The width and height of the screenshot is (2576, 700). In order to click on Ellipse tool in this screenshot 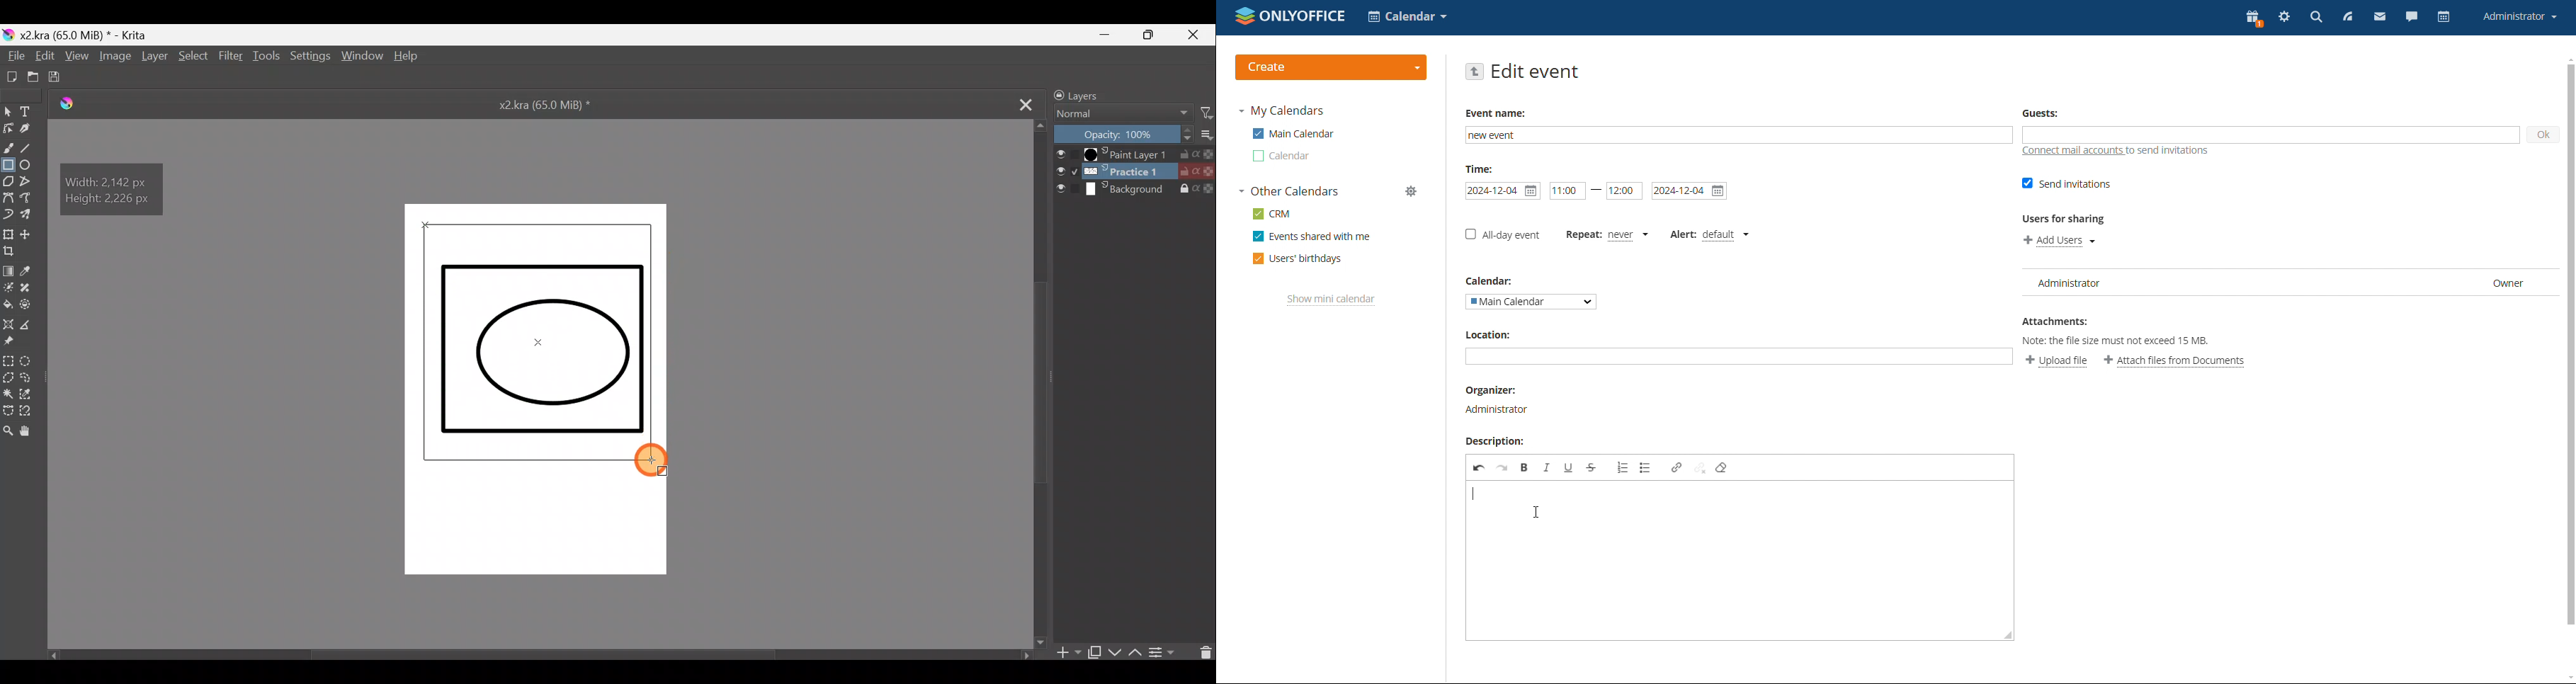, I will do `click(30, 167)`.